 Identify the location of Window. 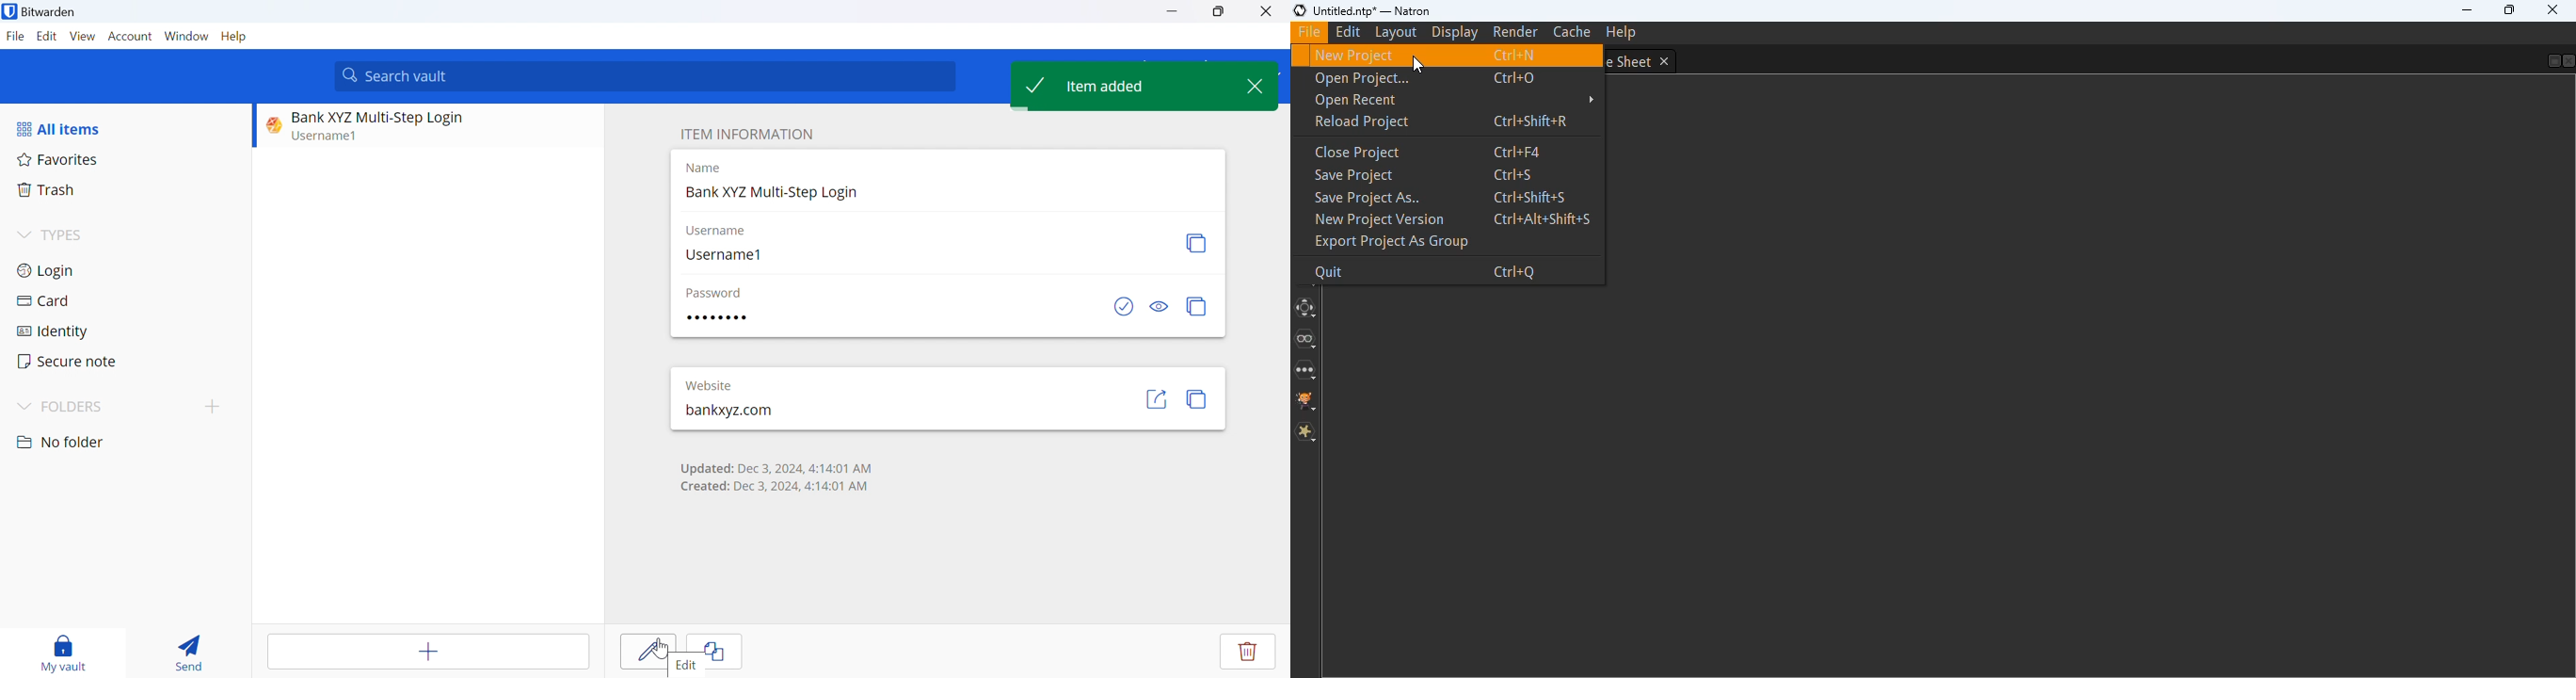
(186, 36).